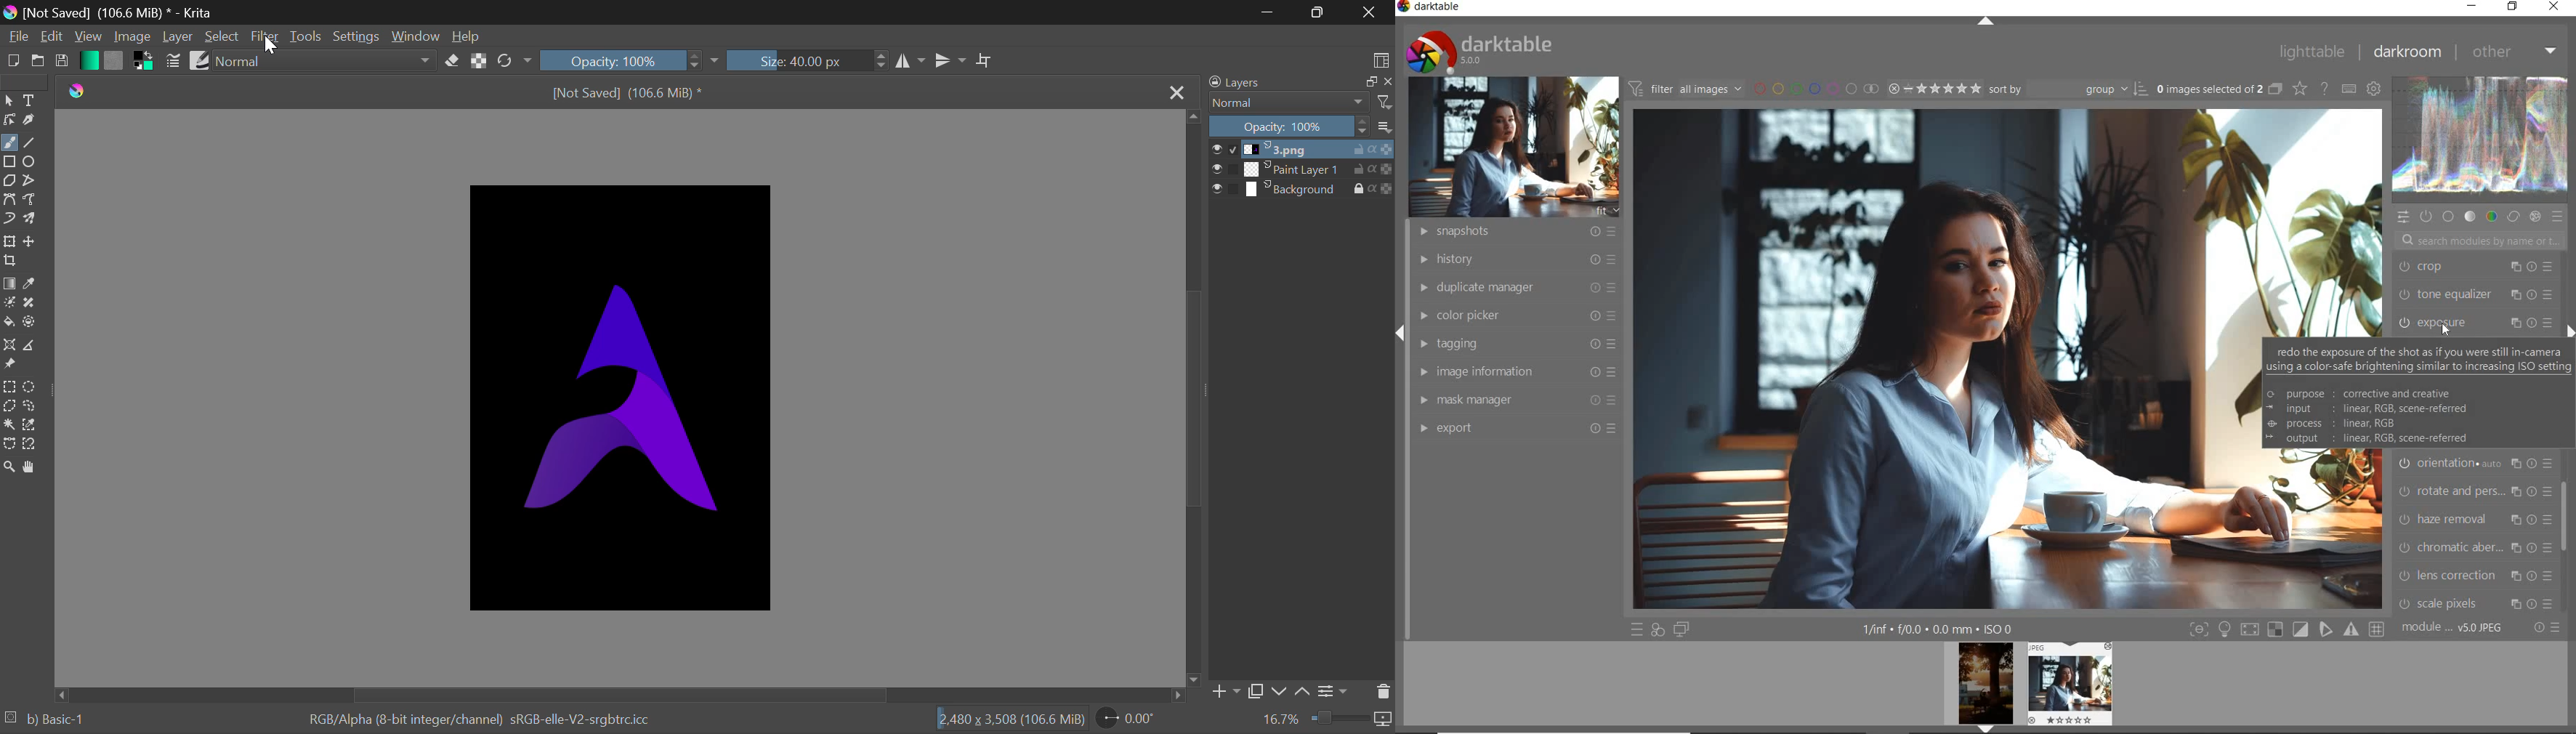 This screenshot has width=2576, height=756. Describe the element at coordinates (1386, 82) in the screenshot. I see `close` at that location.